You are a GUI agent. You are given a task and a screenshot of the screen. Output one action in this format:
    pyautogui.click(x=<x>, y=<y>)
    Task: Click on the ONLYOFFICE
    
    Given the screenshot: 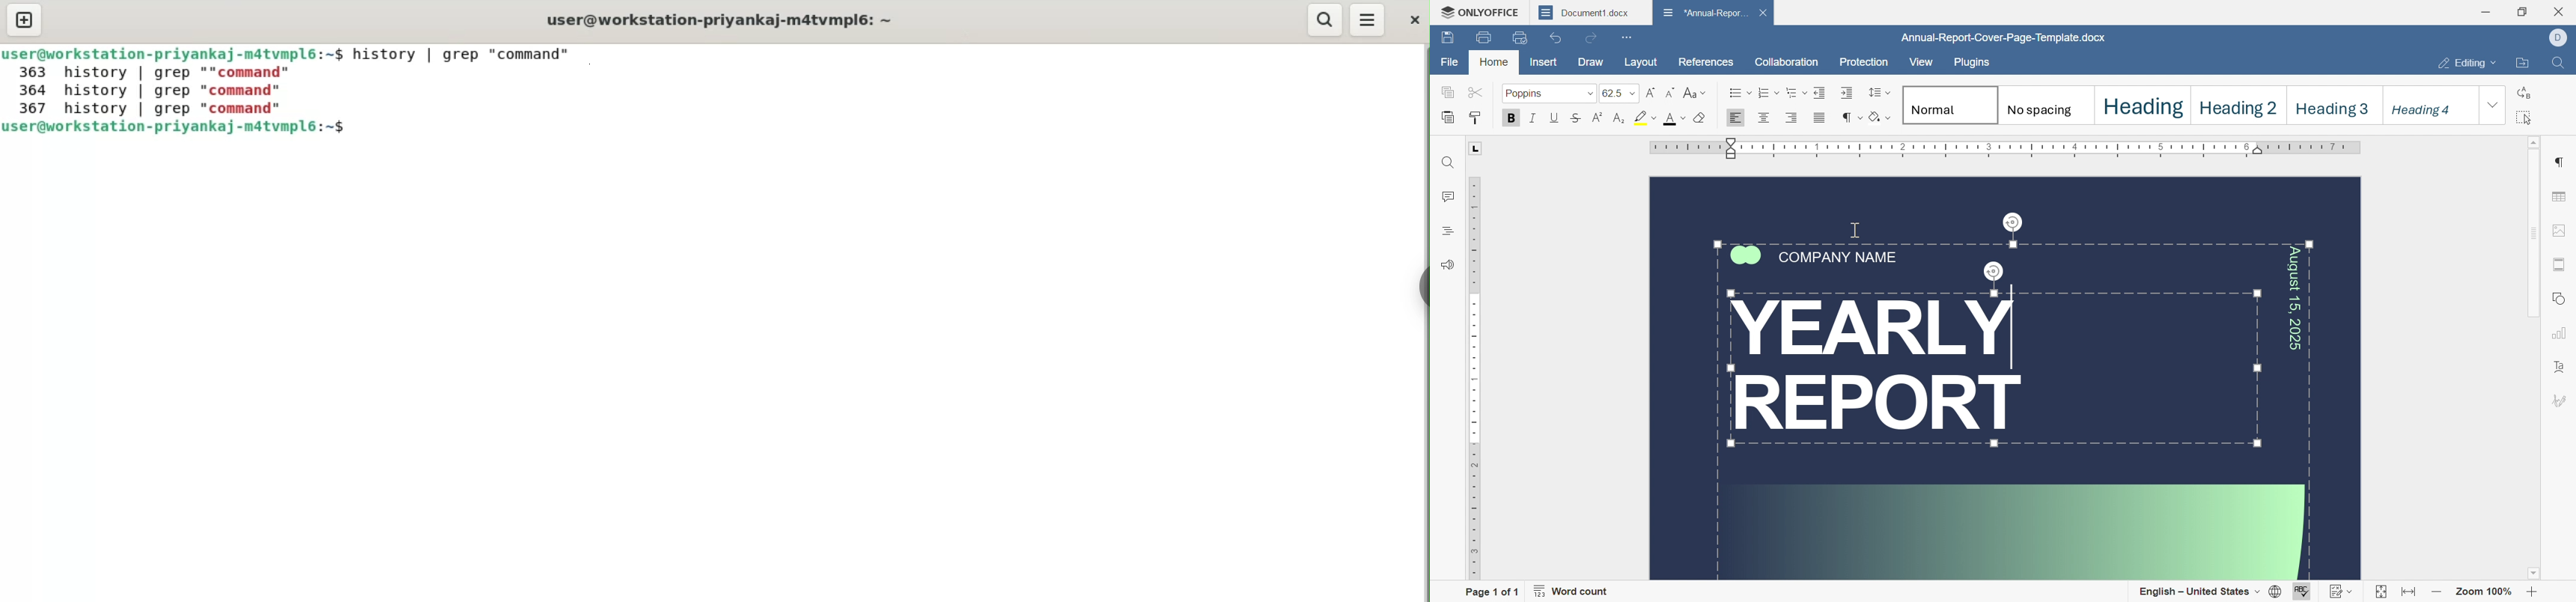 What is the action you would take?
    pyautogui.click(x=1478, y=14)
    